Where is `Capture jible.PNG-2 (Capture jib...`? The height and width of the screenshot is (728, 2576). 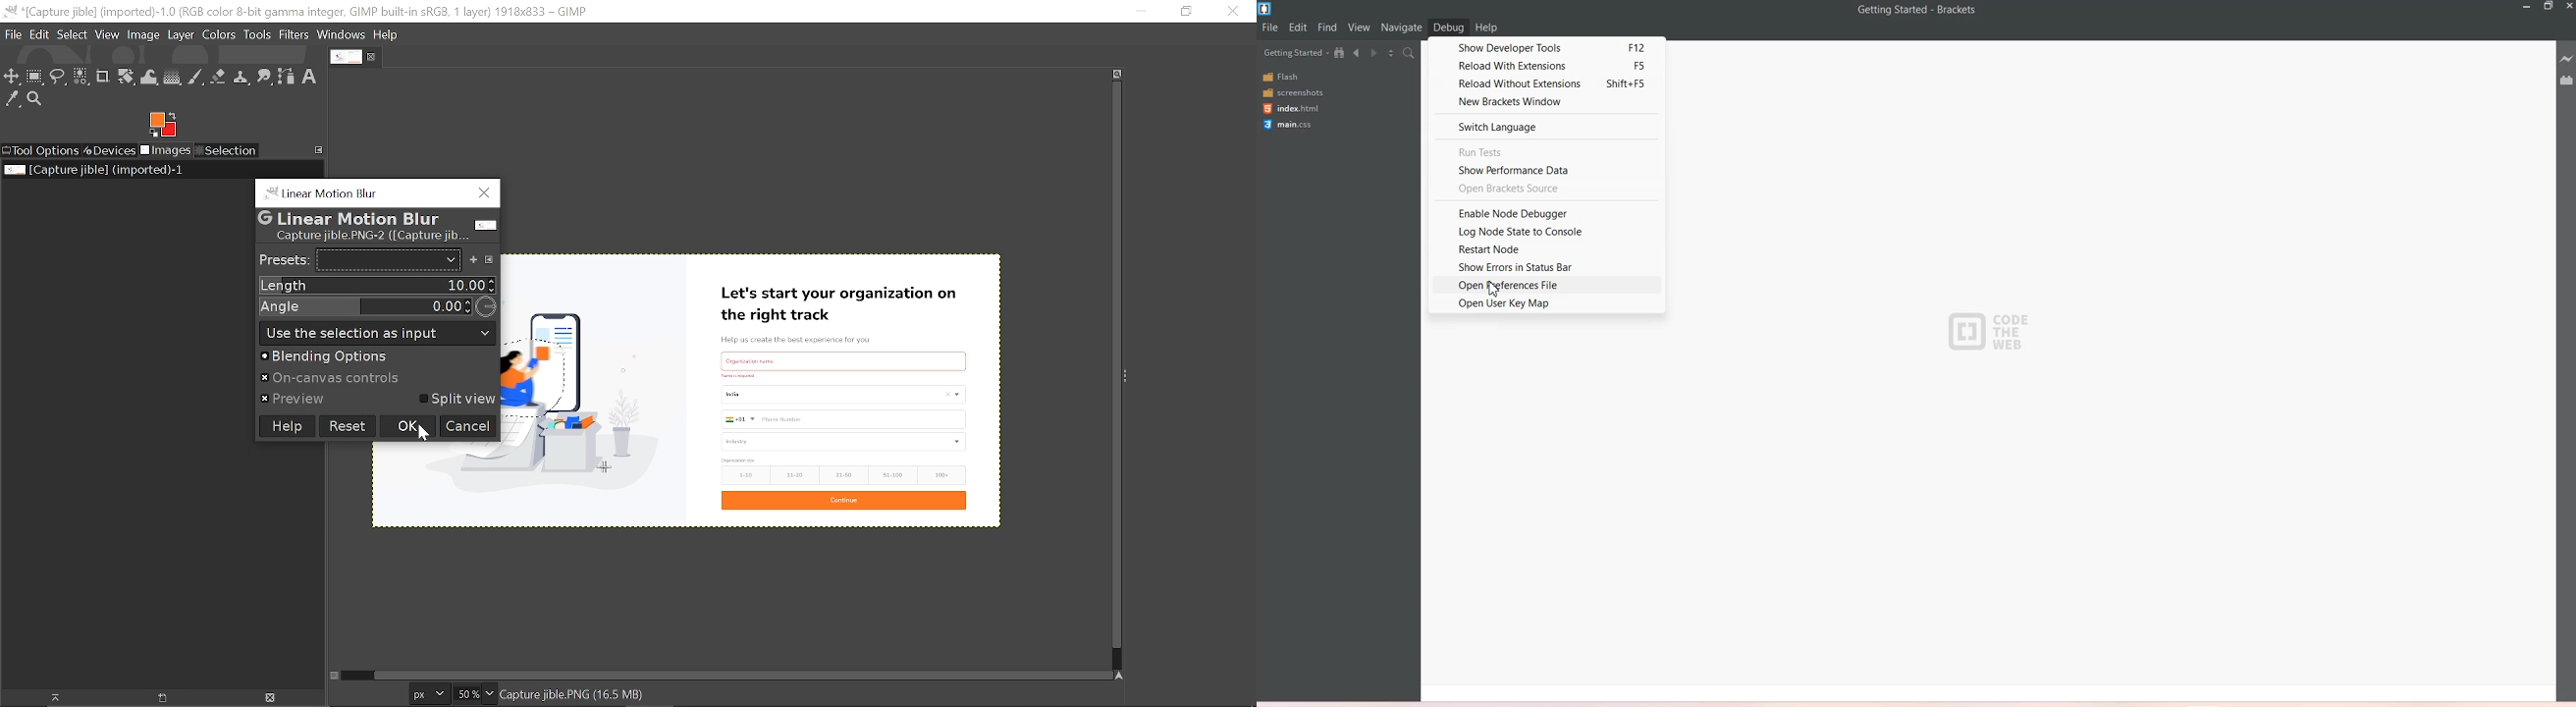 Capture jible.PNG-2 (Capture jib... is located at coordinates (368, 236).